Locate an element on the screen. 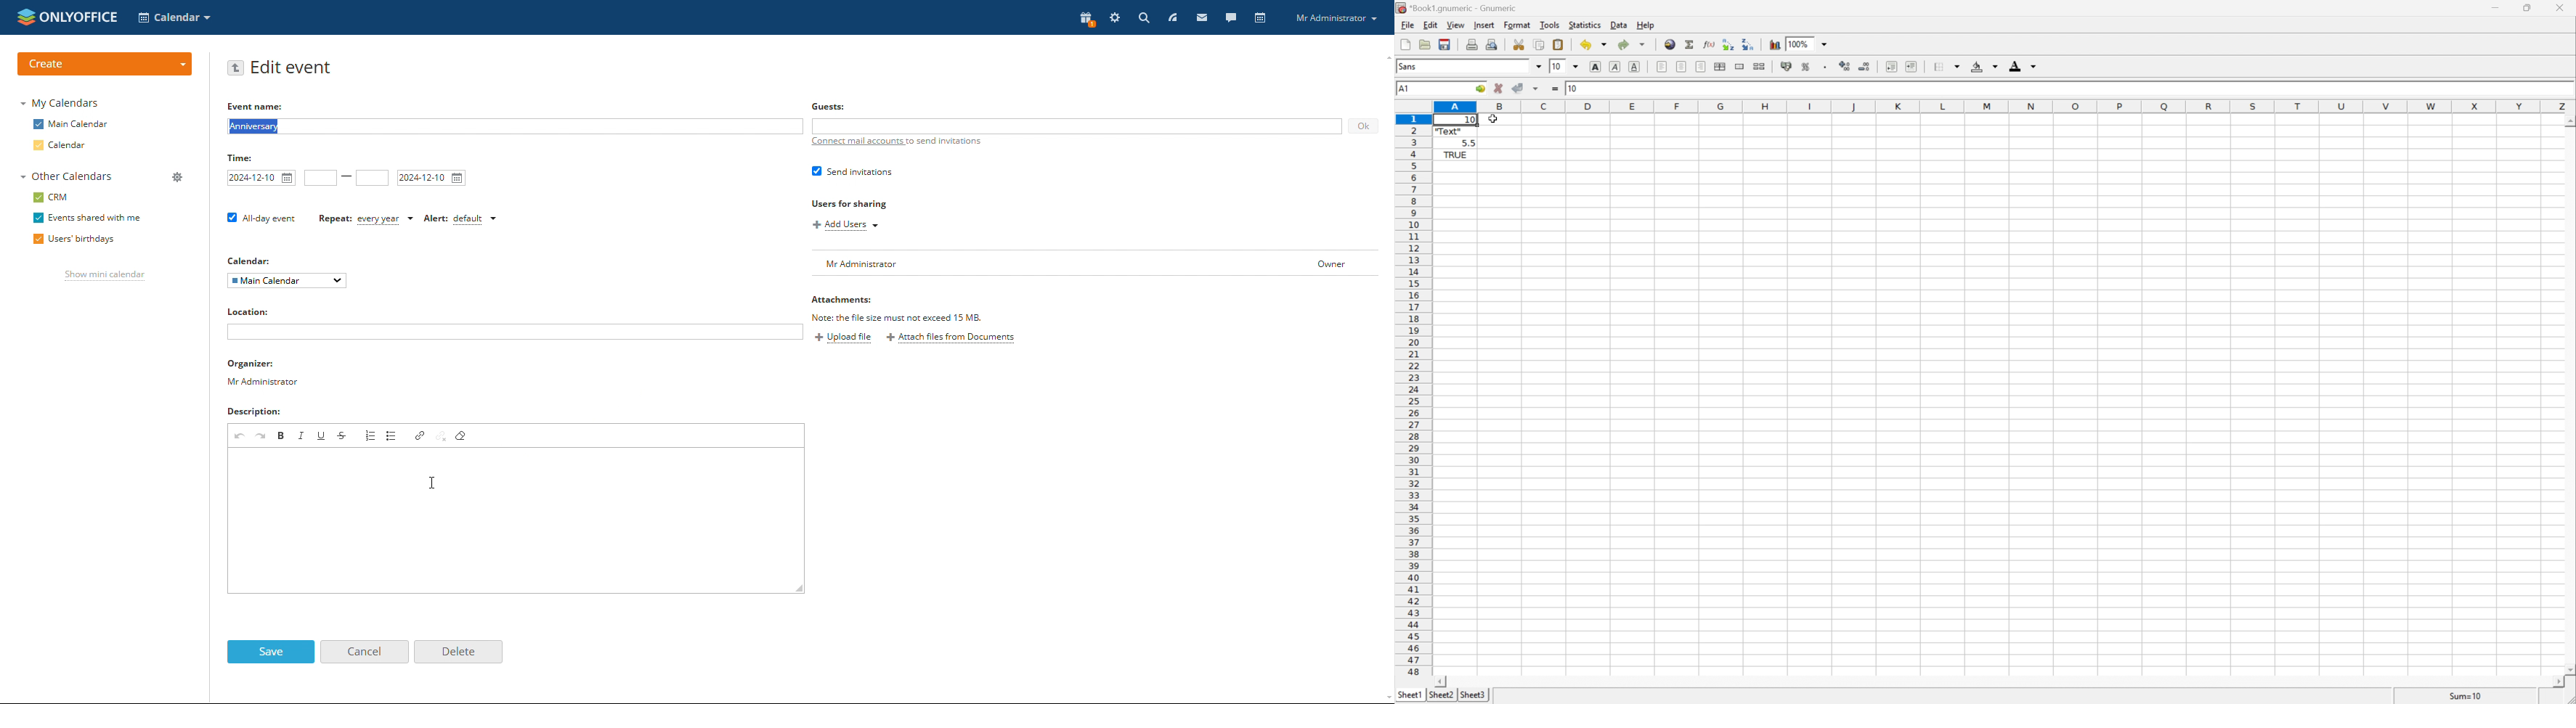  add guests is located at coordinates (1075, 126).